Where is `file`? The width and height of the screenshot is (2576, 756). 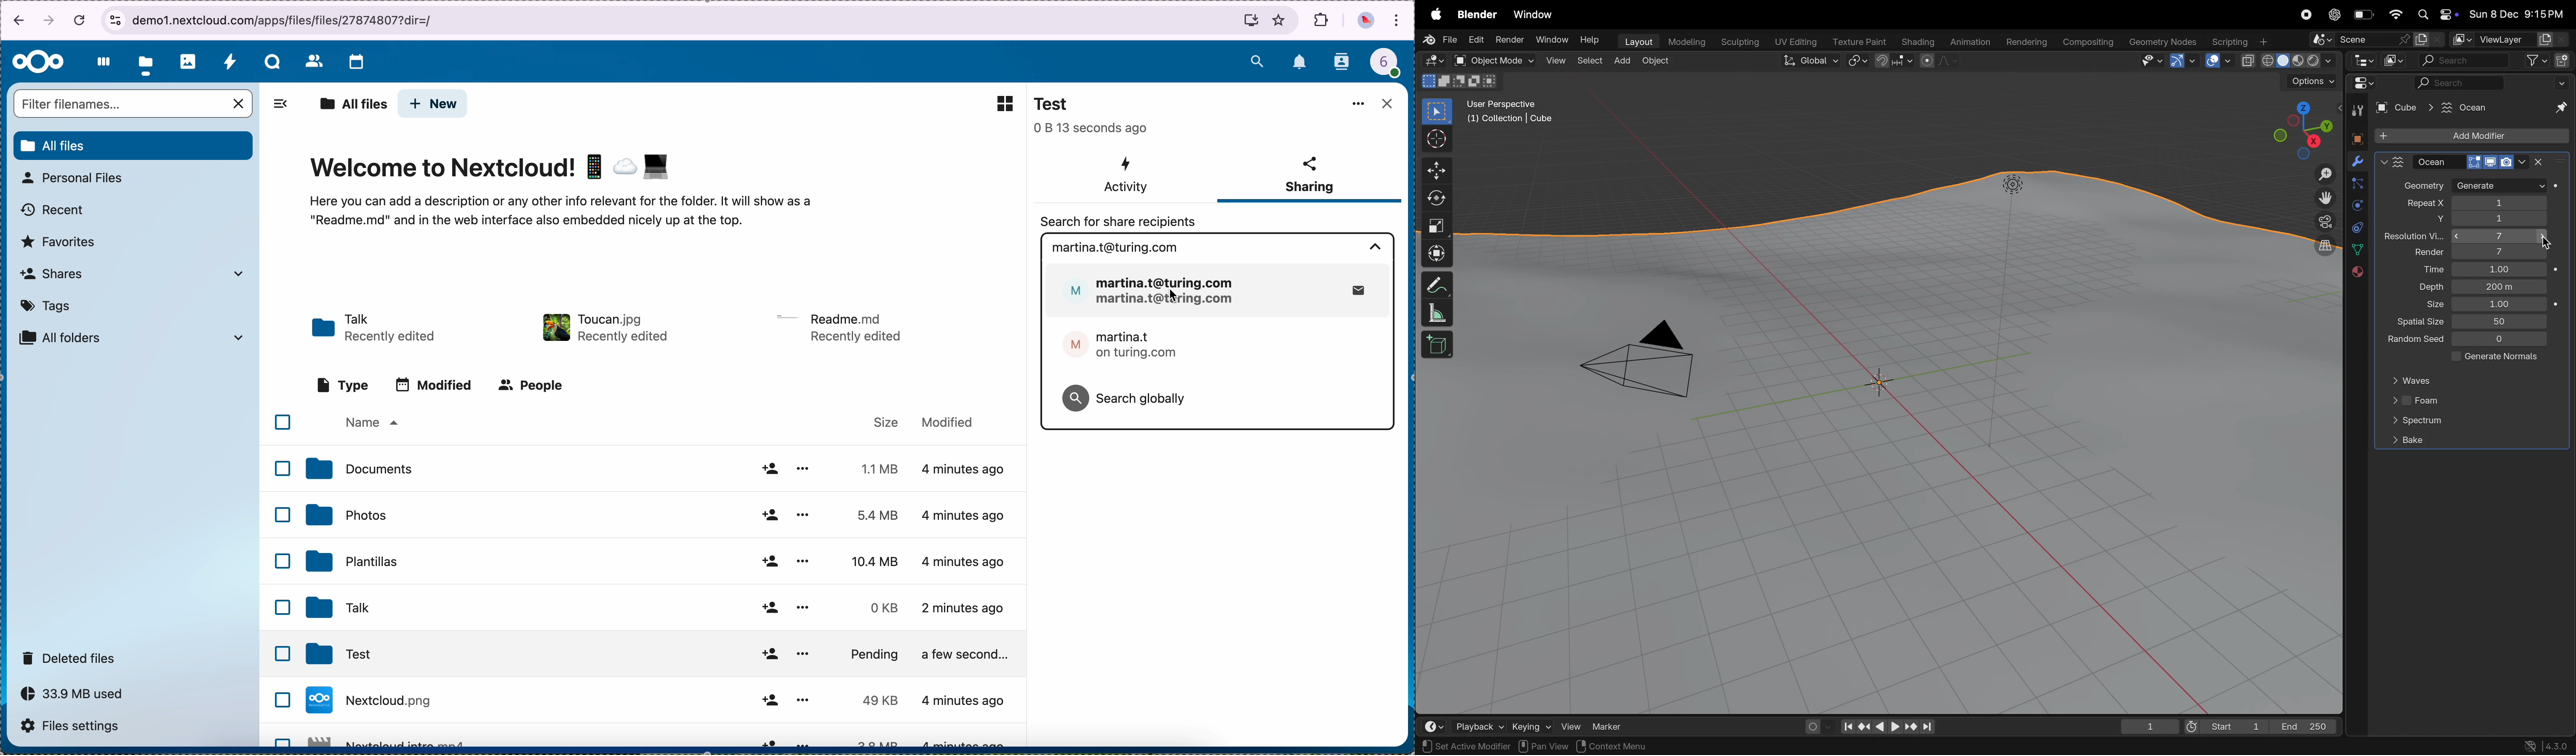
file is located at coordinates (841, 327).